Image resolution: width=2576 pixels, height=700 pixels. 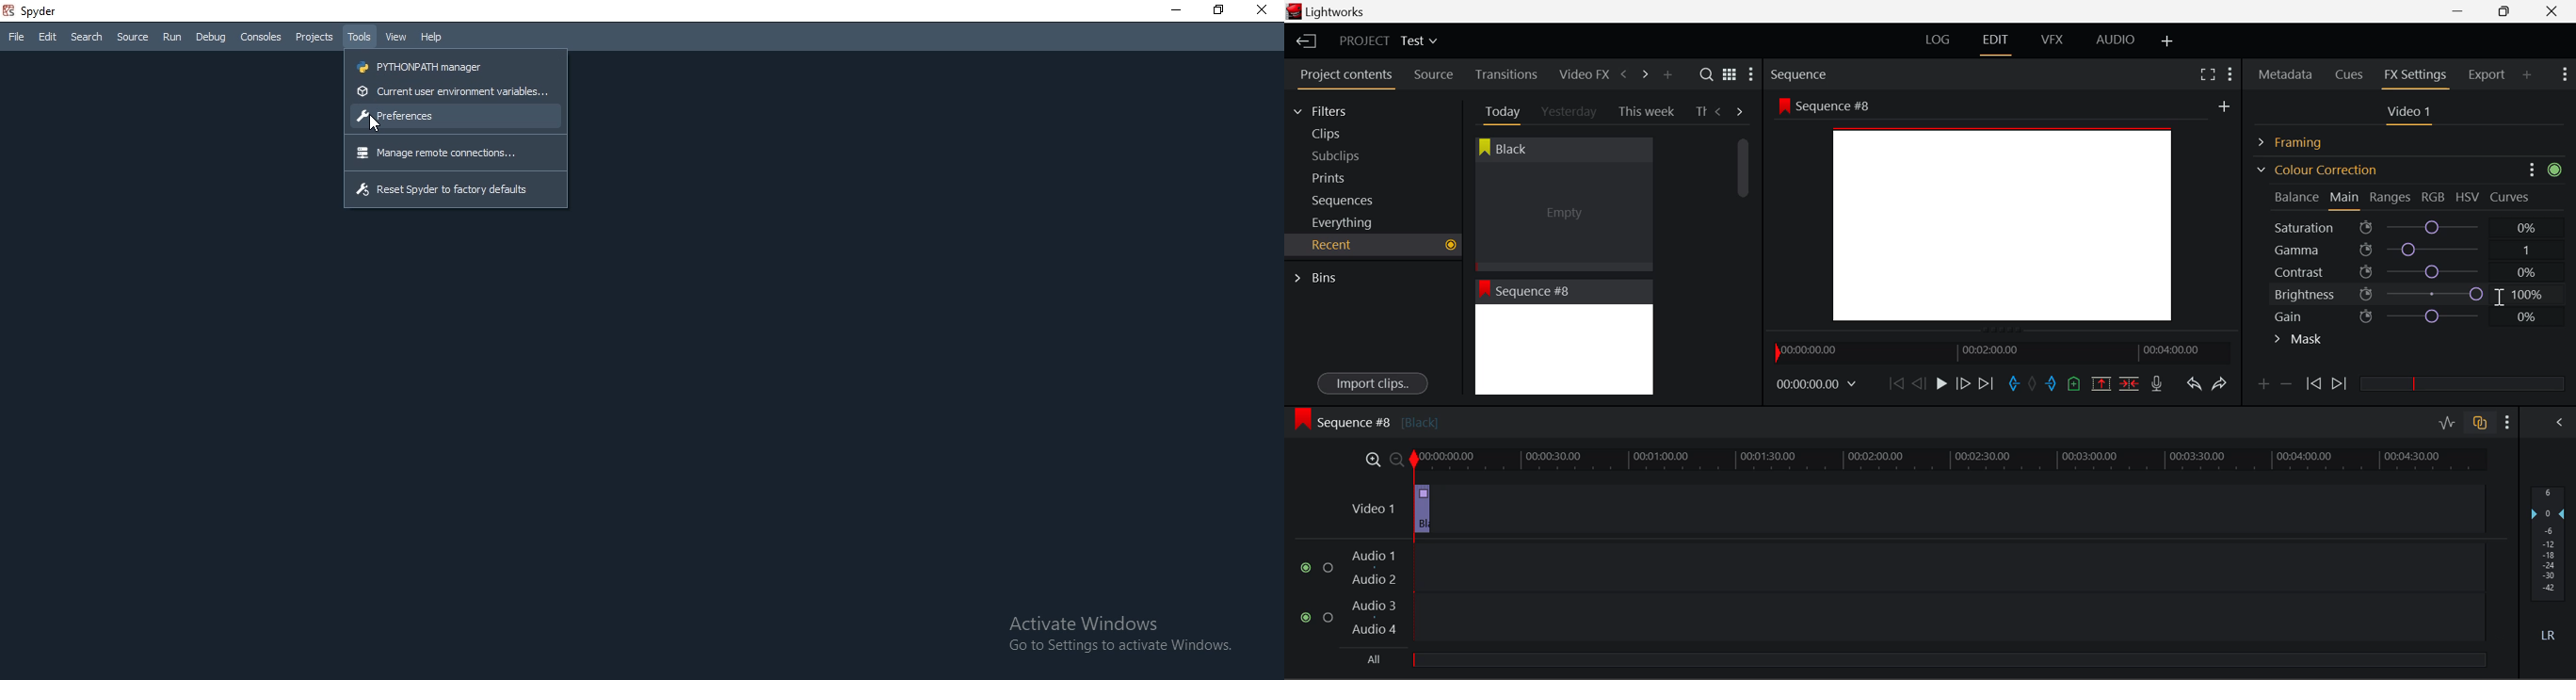 What do you see at coordinates (1645, 112) in the screenshot?
I see `This week Tab` at bounding box center [1645, 112].